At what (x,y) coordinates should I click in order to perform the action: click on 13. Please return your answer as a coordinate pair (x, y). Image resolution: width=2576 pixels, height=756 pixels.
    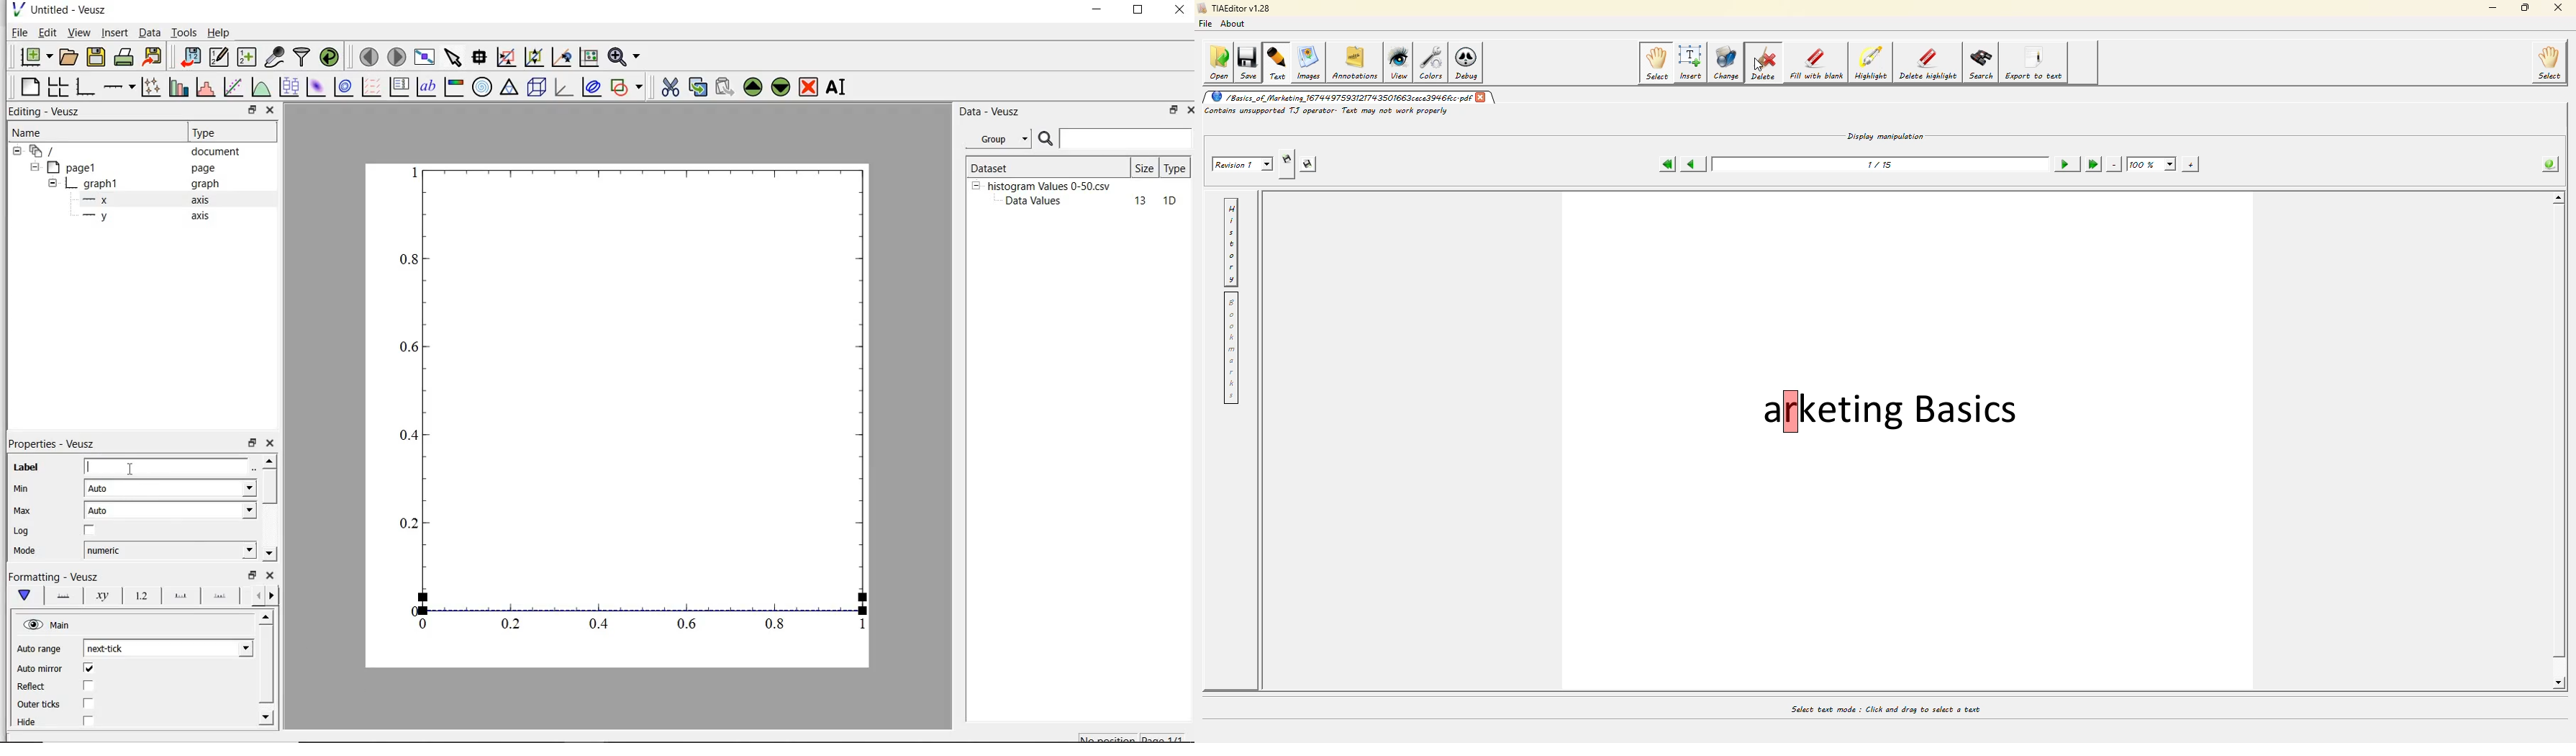
    Looking at the image, I should click on (1134, 201).